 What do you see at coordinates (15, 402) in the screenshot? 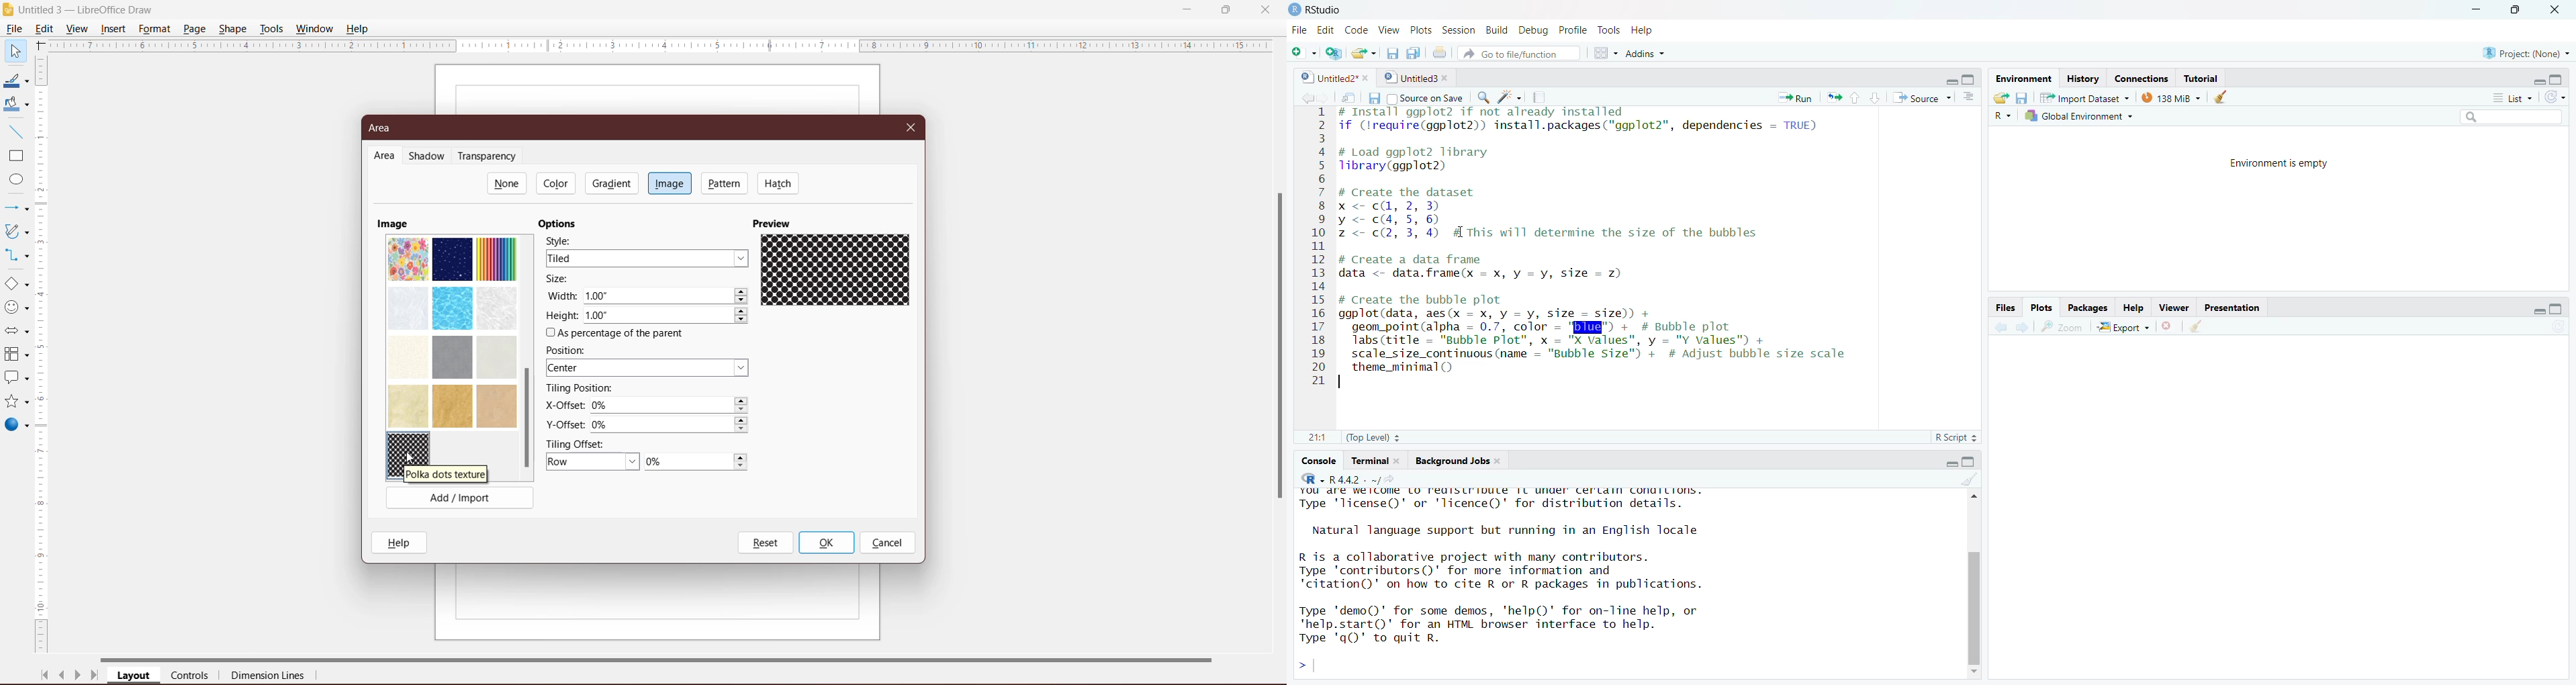
I see `Stars and Banners` at bounding box center [15, 402].